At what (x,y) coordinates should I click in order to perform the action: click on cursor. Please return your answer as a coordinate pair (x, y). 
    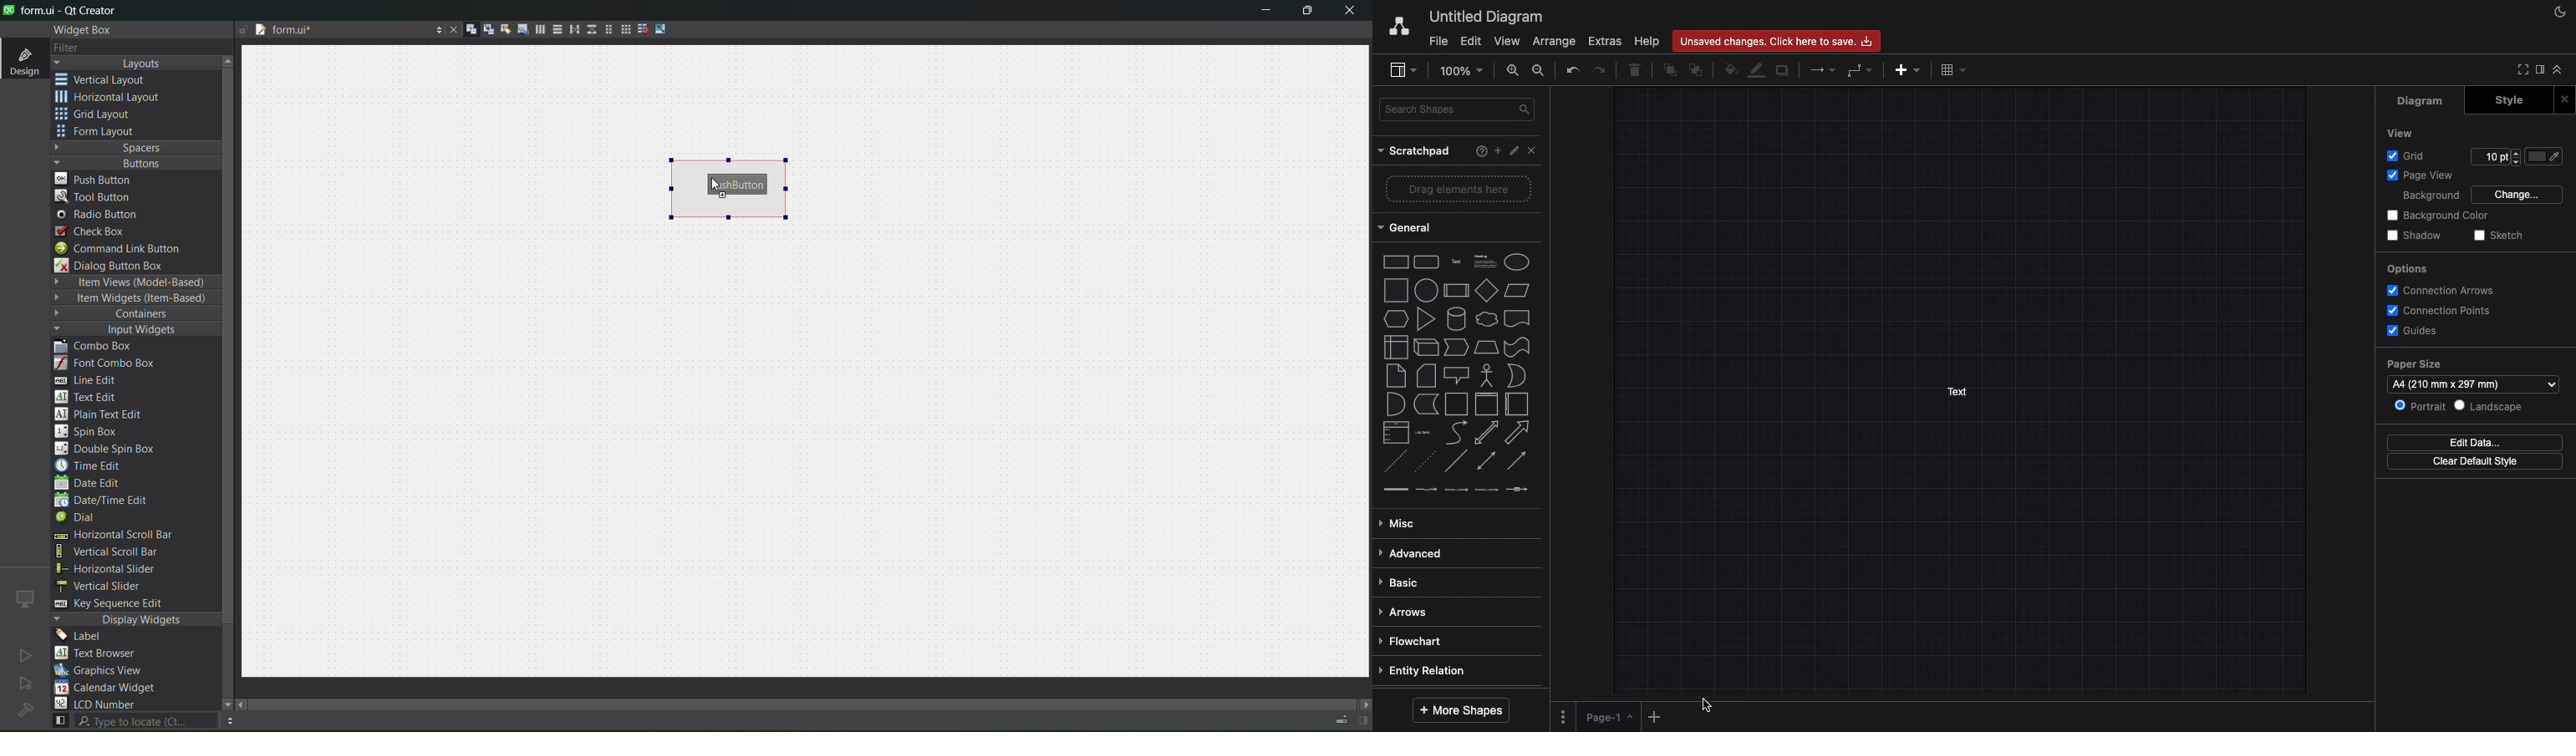
    Looking at the image, I should click on (718, 184).